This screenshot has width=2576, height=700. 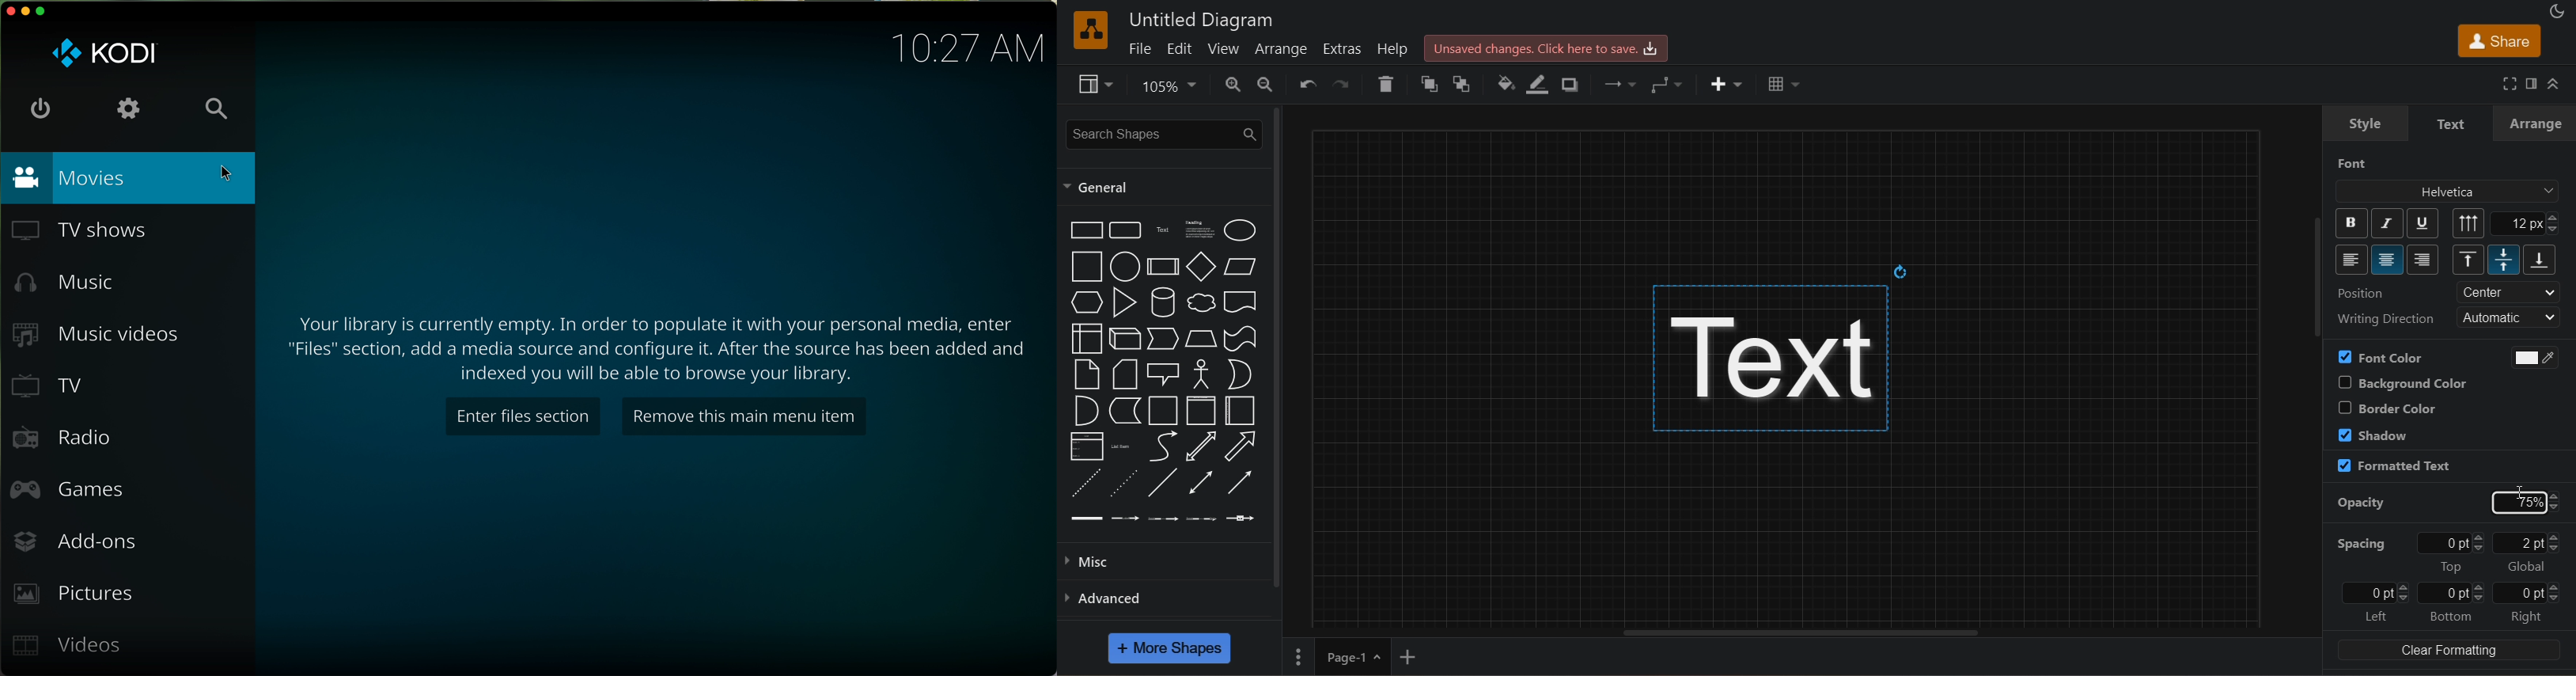 What do you see at coordinates (44, 11) in the screenshot?
I see `maximise` at bounding box center [44, 11].